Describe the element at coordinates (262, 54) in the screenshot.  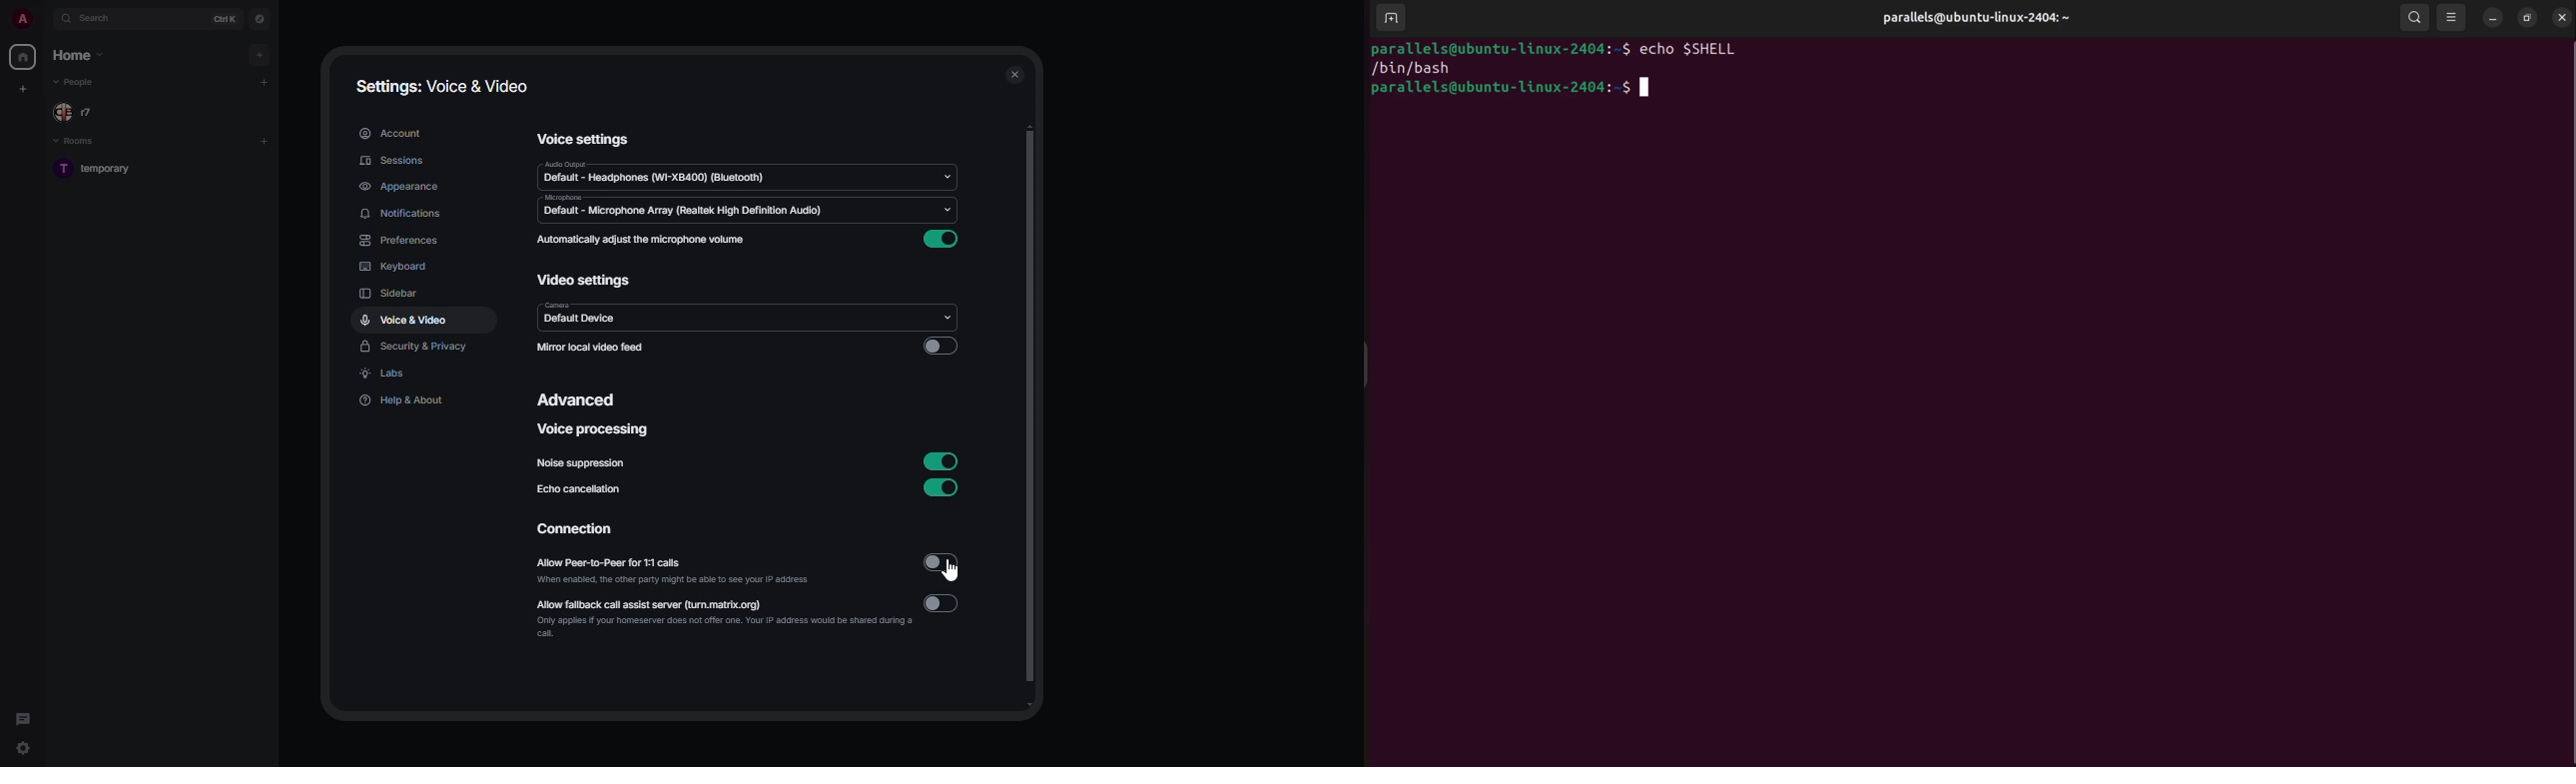
I see `add` at that location.